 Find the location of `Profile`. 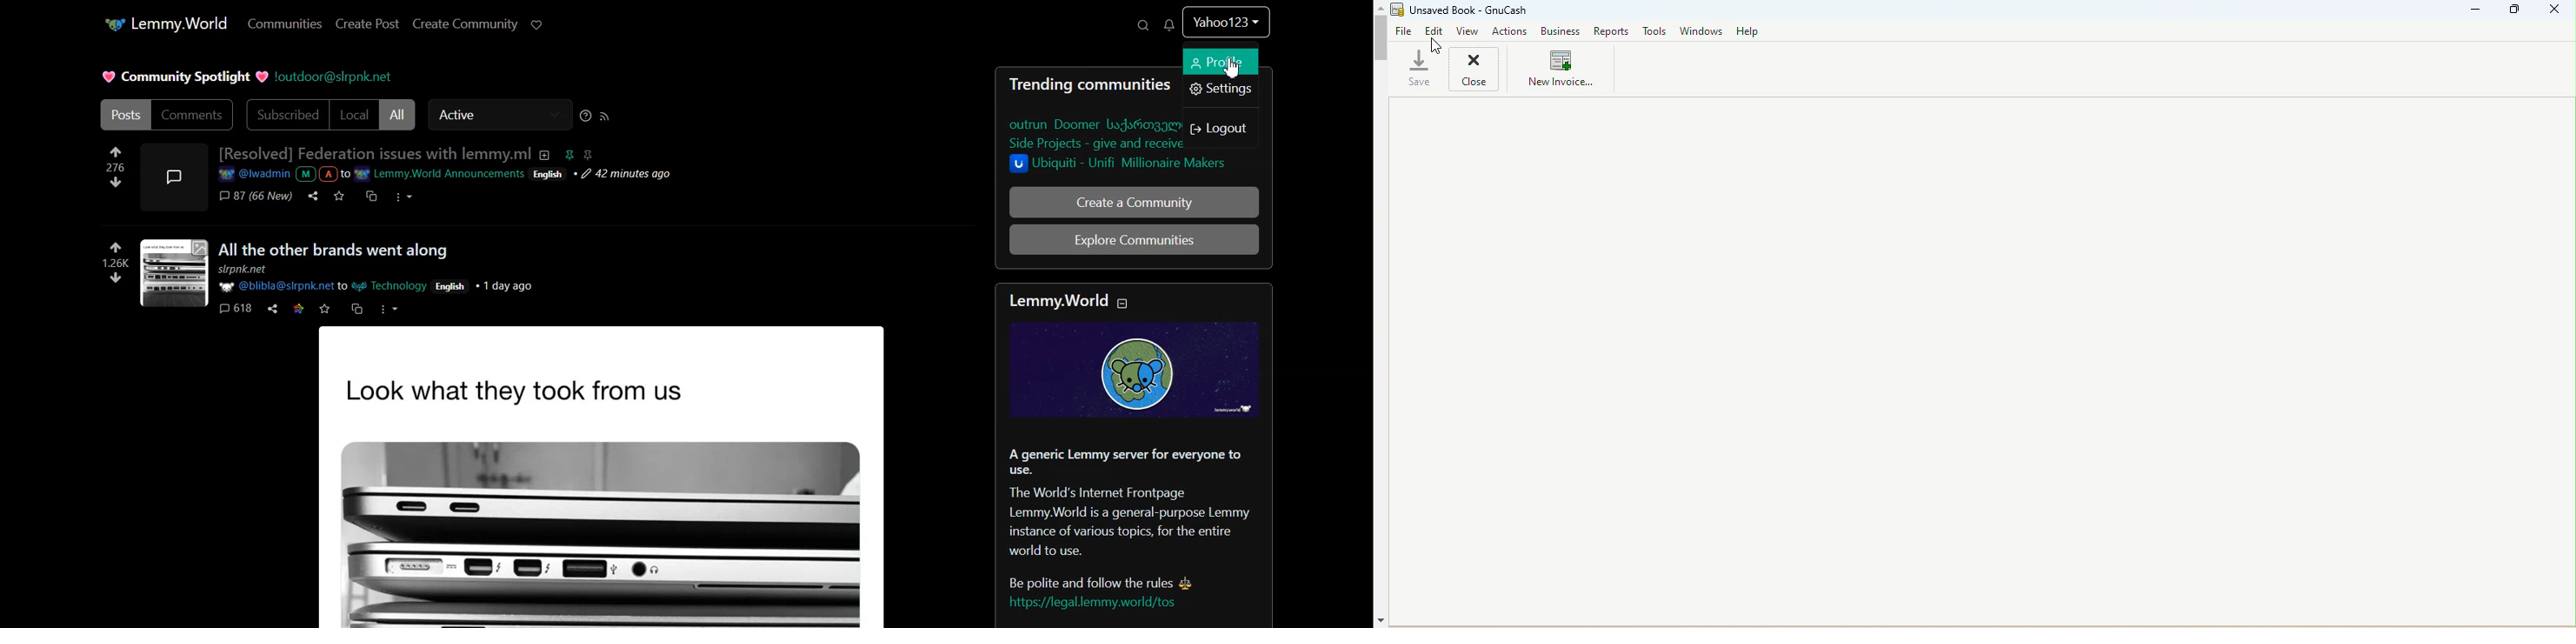

Profile is located at coordinates (1221, 62).